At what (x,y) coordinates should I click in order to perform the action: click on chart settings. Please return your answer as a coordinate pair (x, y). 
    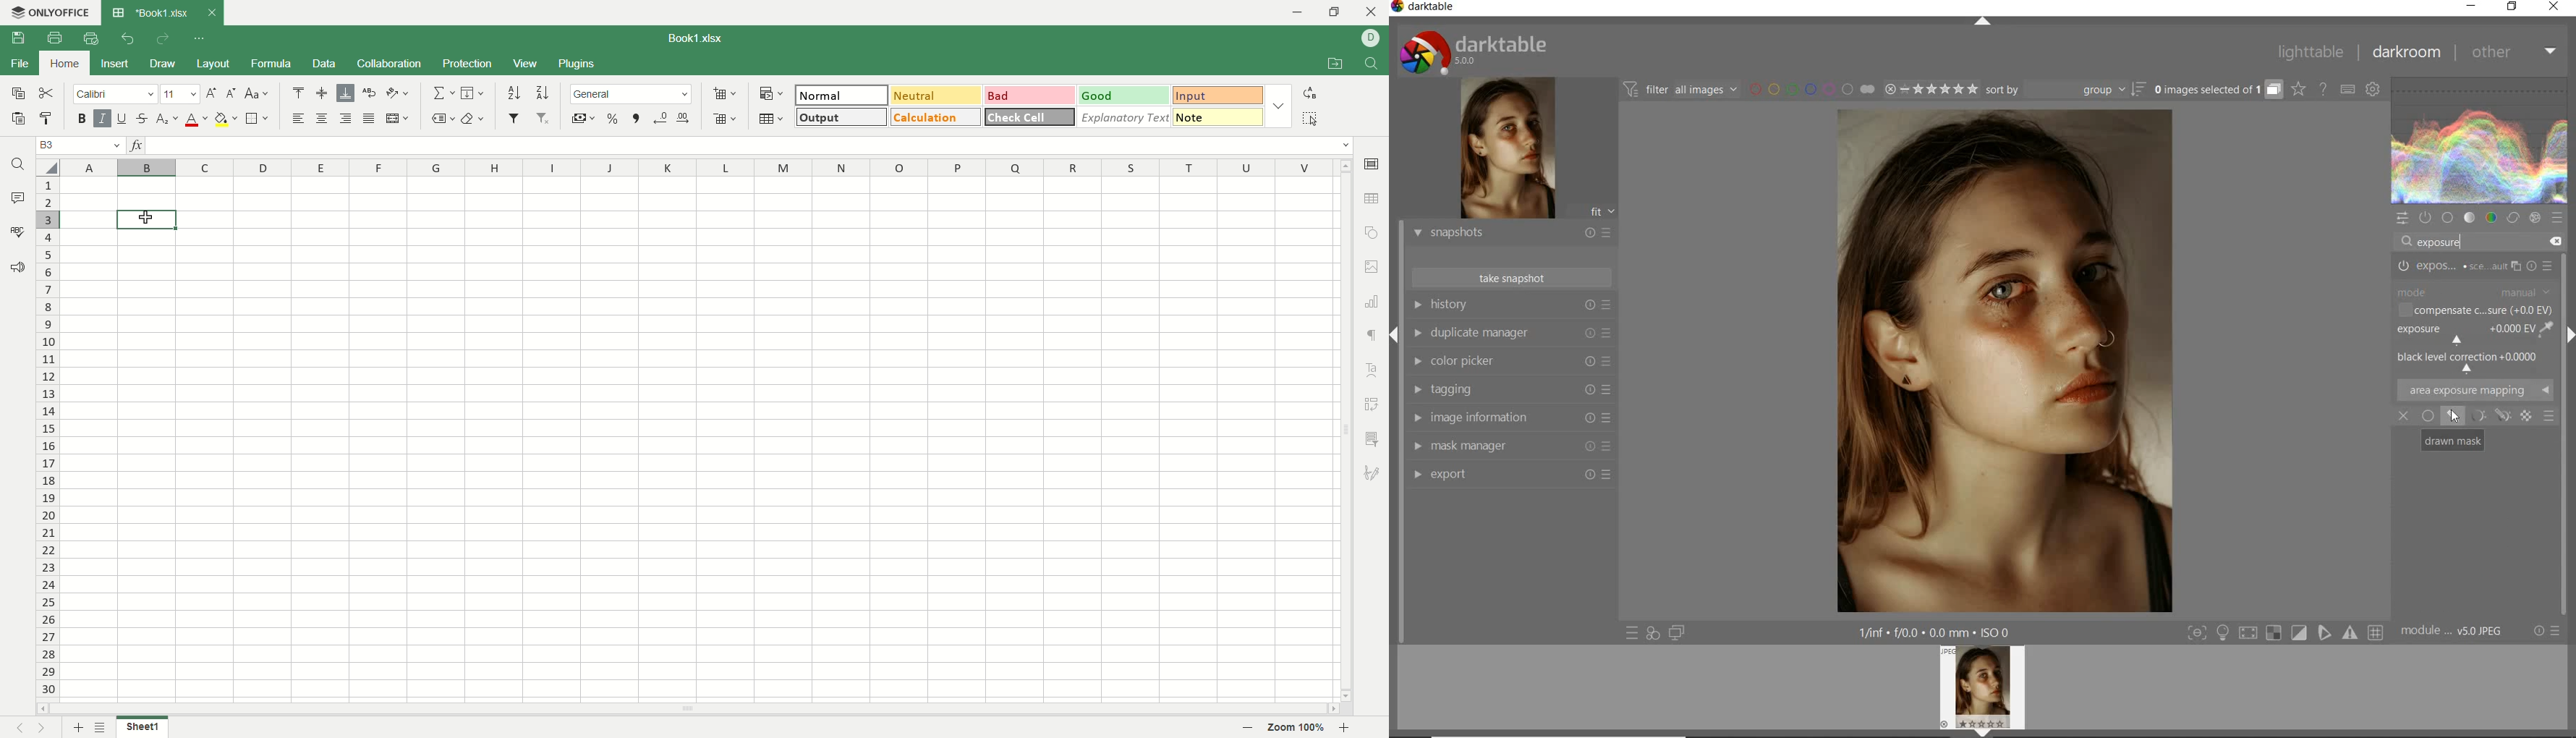
    Looking at the image, I should click on (1373, 302).